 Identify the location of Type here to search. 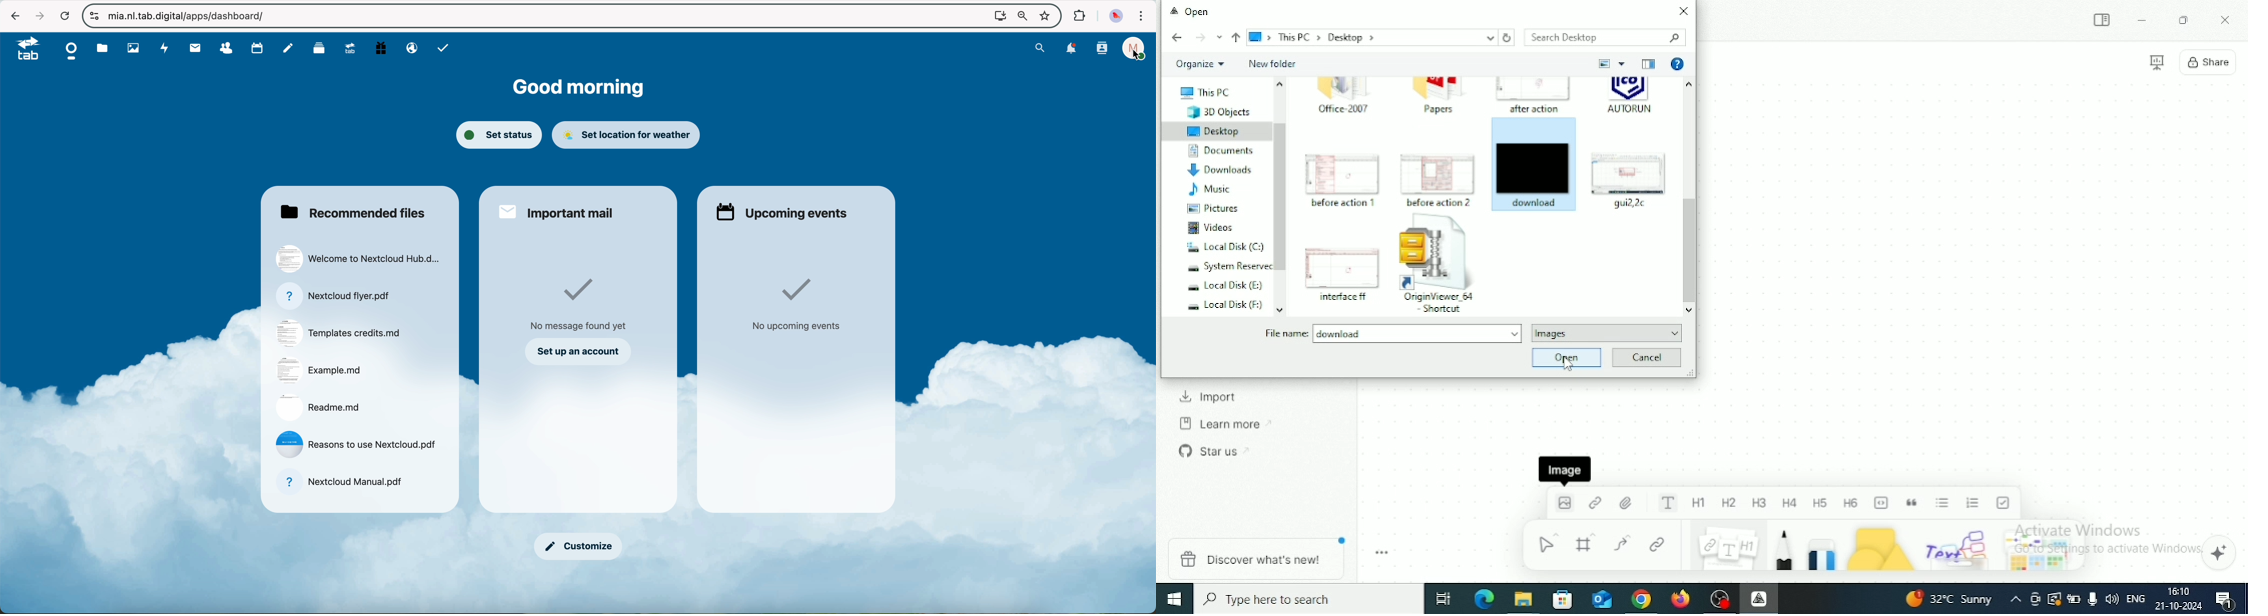
(1308, 599).